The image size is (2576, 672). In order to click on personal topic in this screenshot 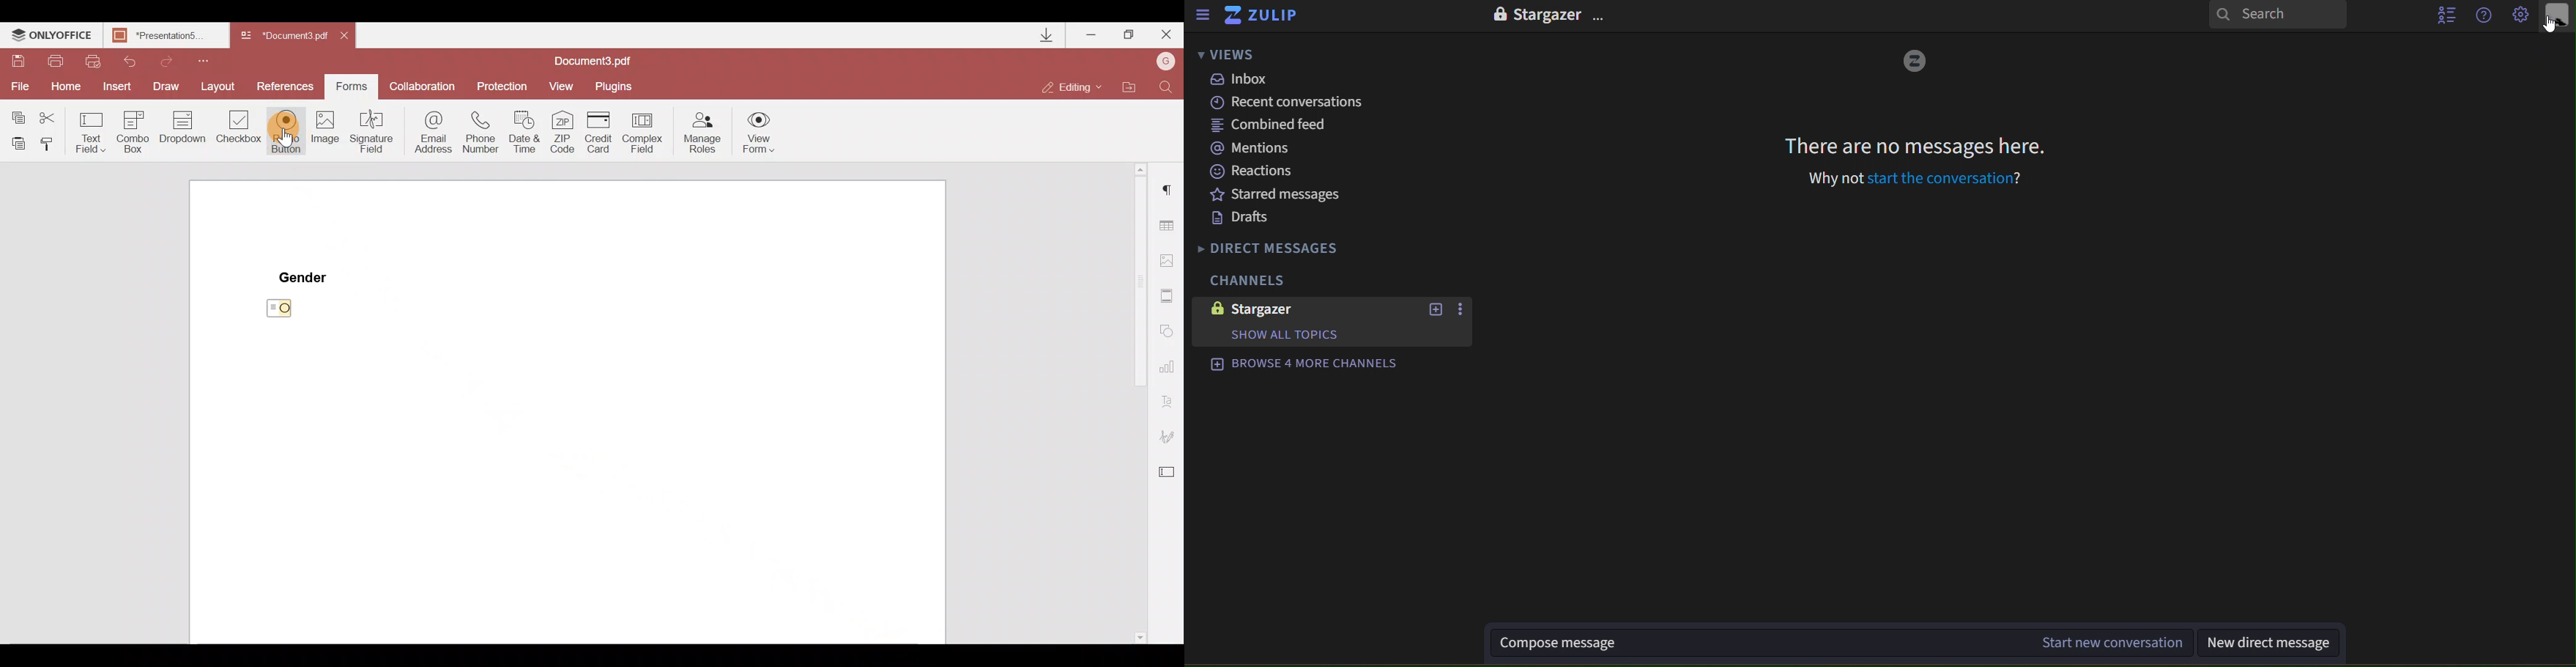, I will do `click(2558, 16)`.